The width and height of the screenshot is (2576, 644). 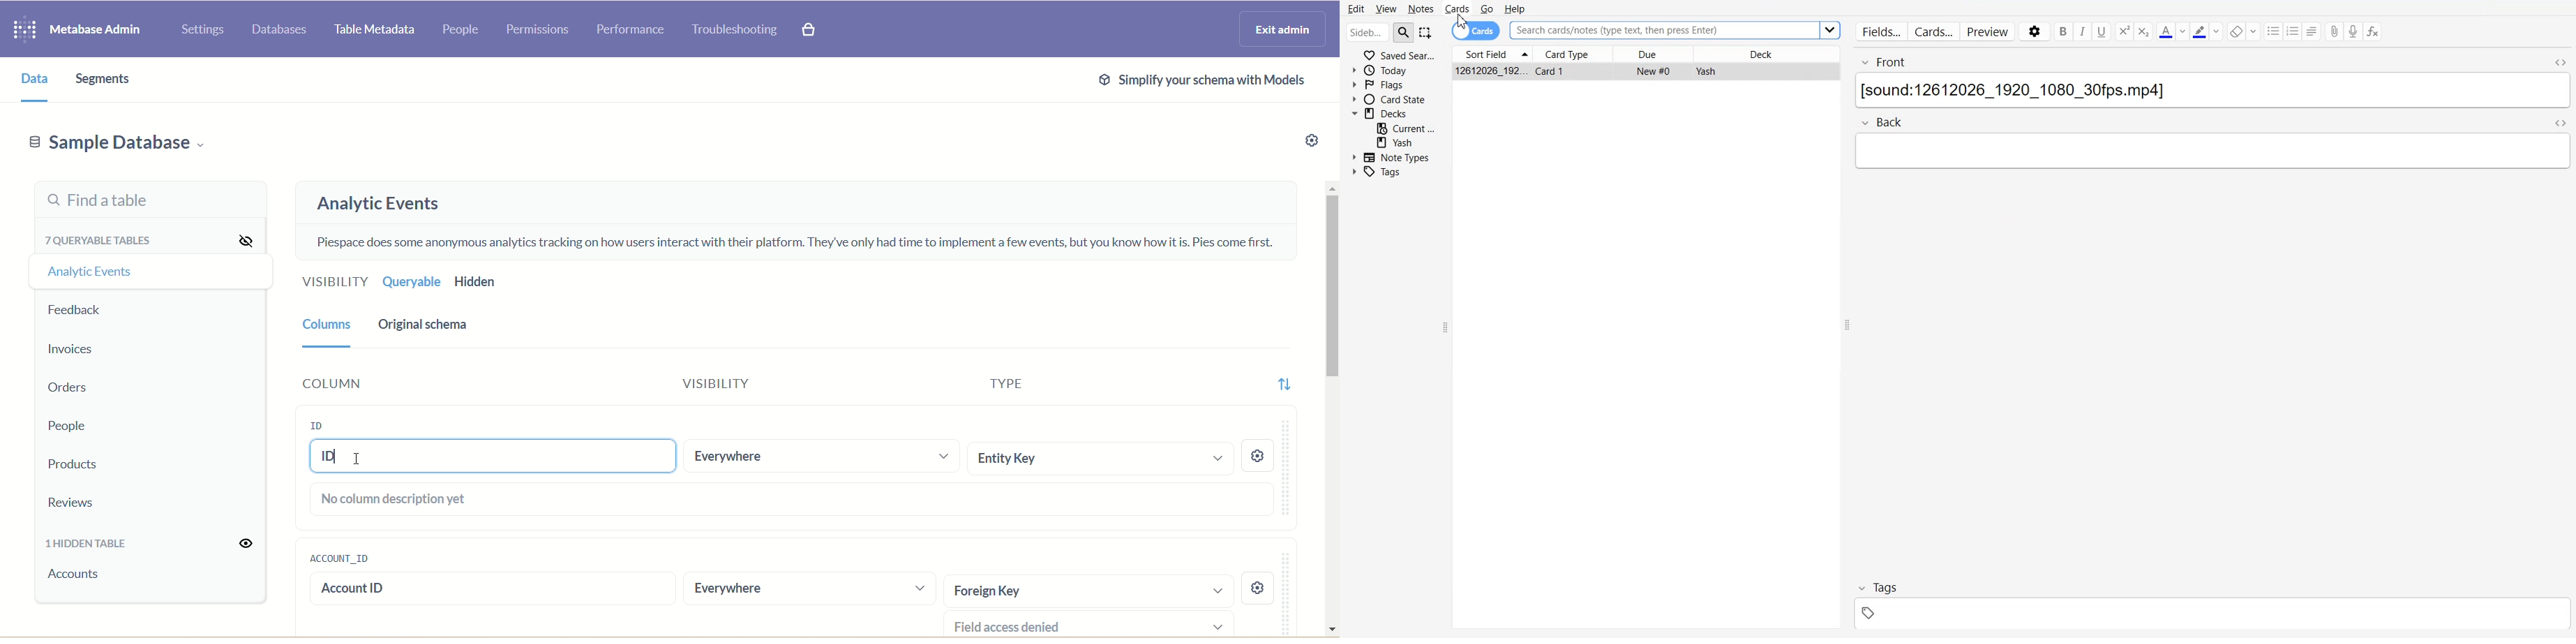 I want to click on Table metadata, so click(x=376, y=30).